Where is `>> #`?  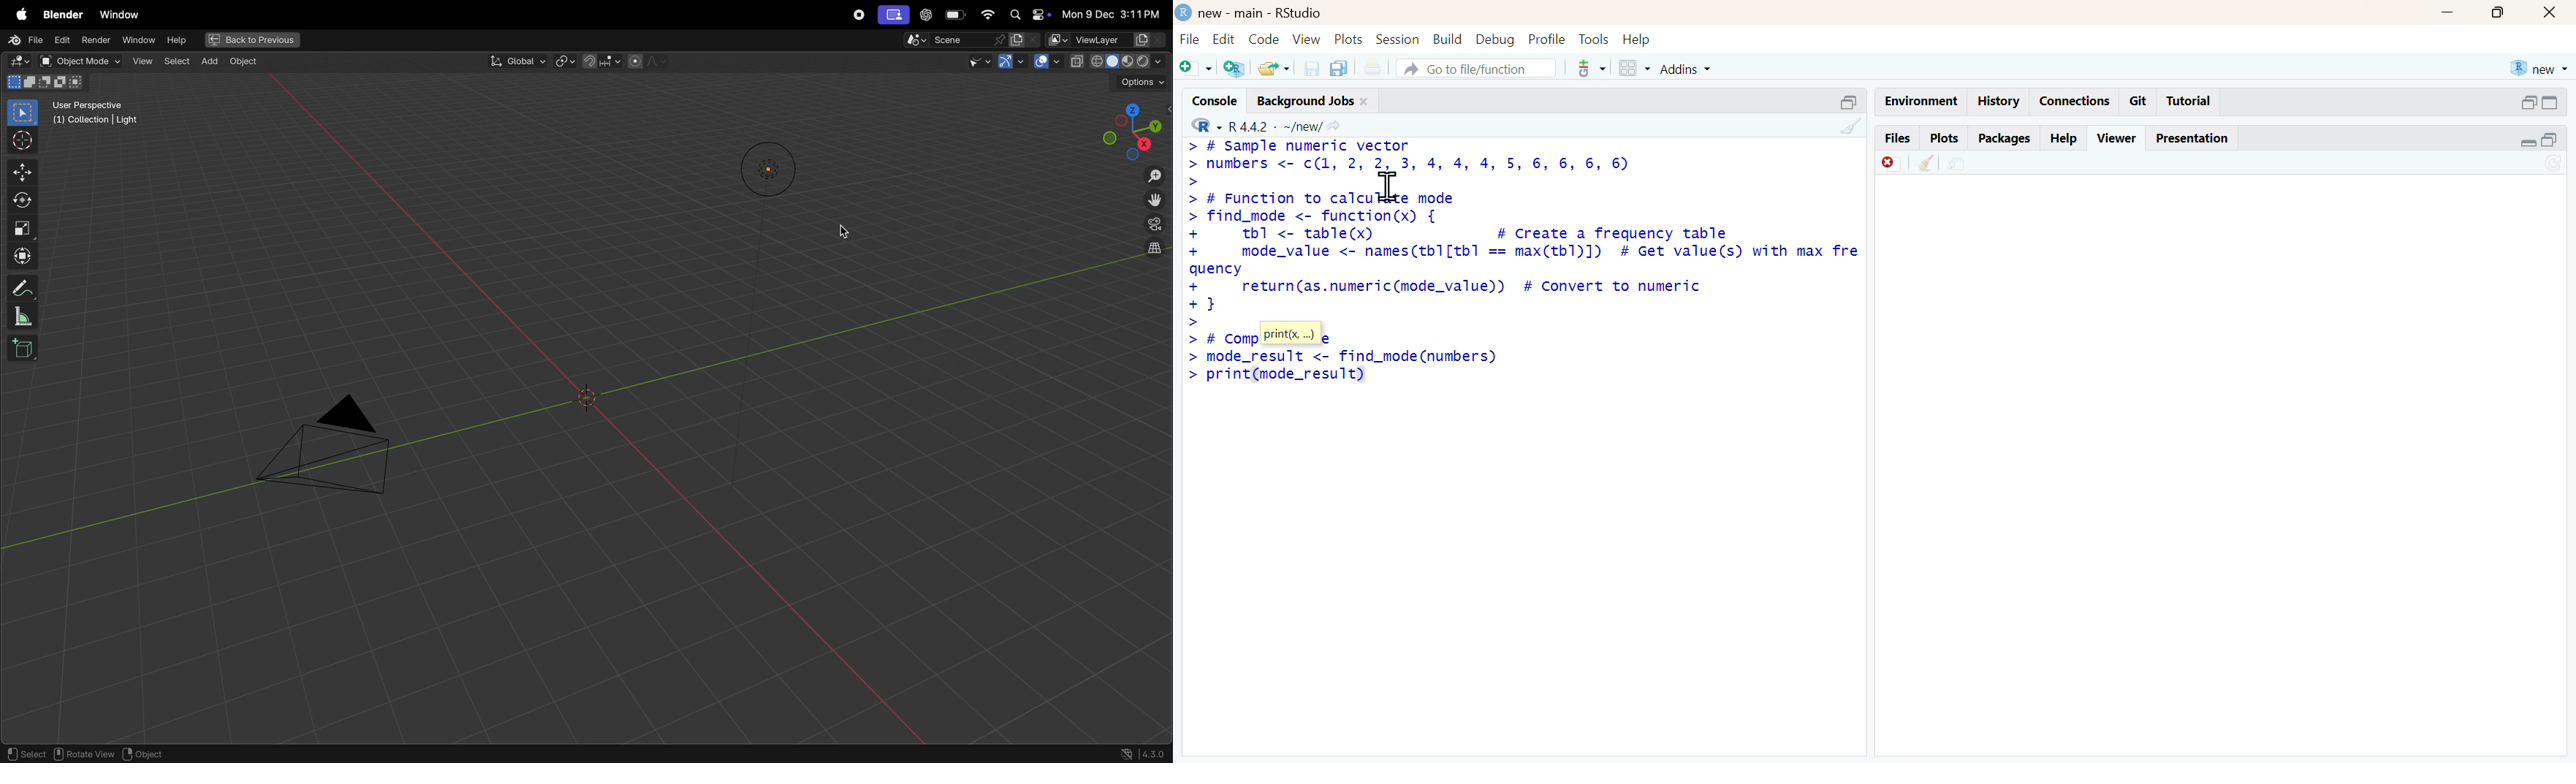
>> # is located at coordinates (1204, 331).